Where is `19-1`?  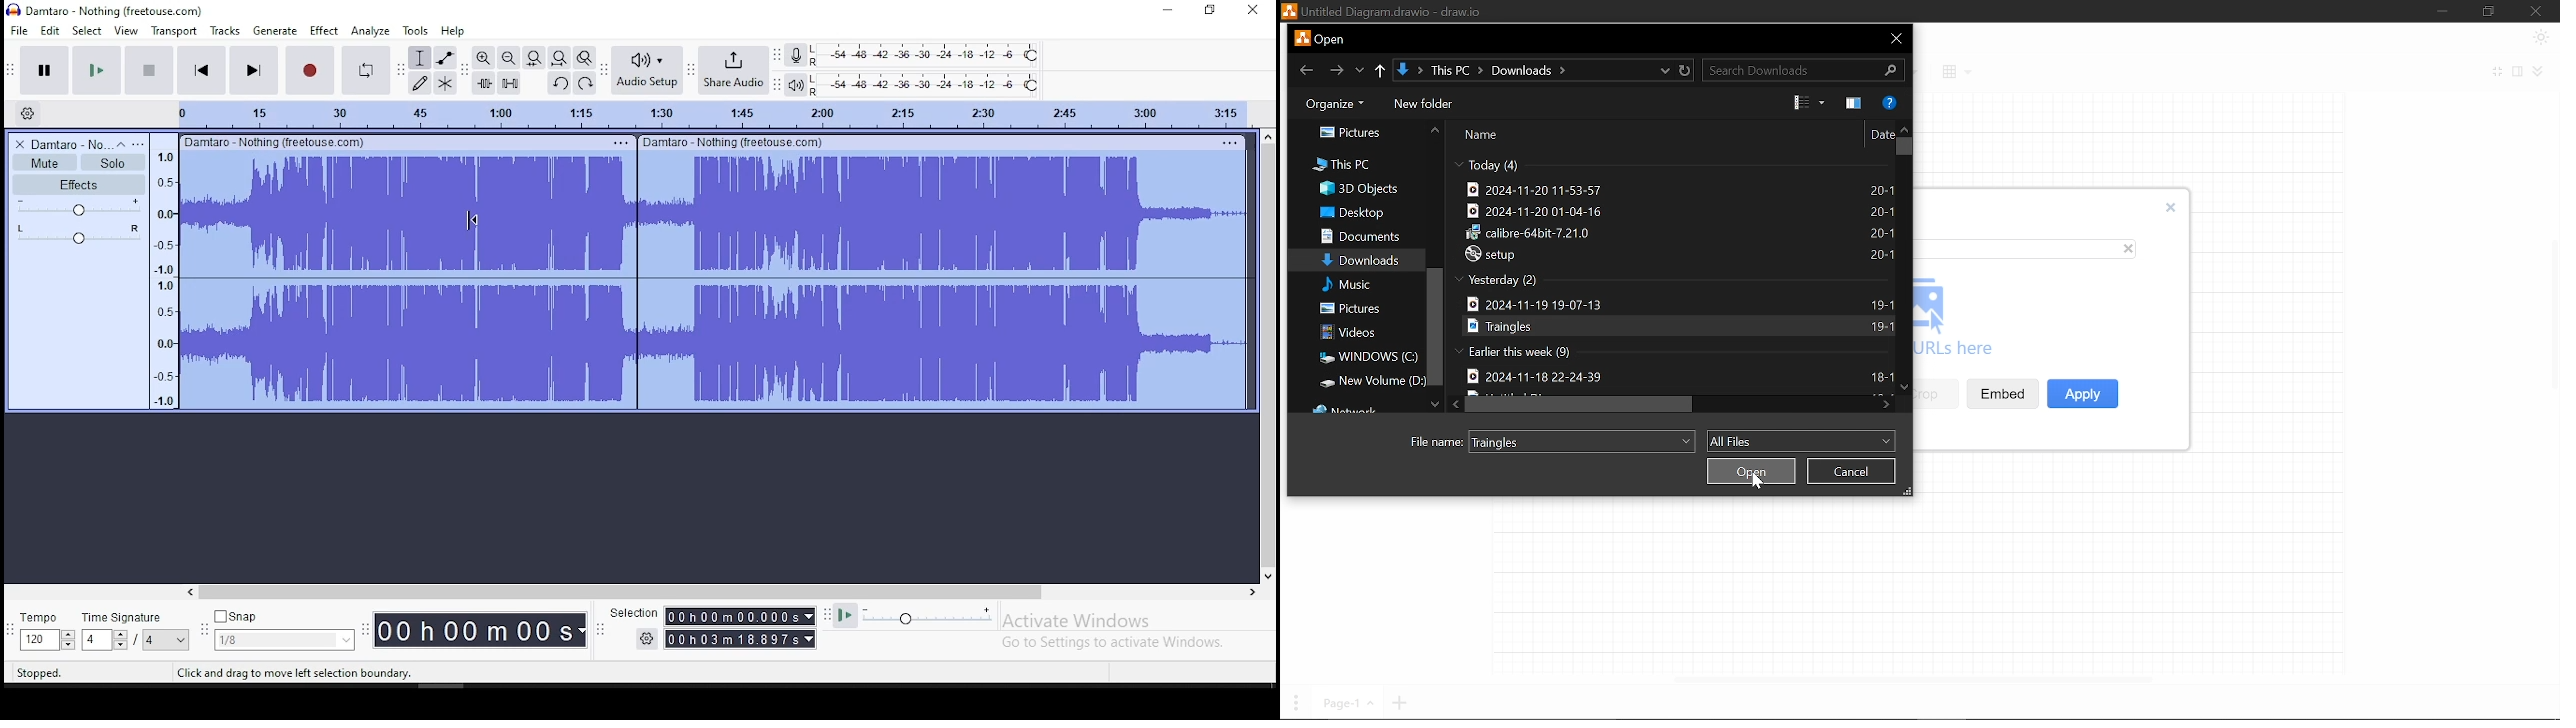 19-1 is located at coordinates (1880, 326).